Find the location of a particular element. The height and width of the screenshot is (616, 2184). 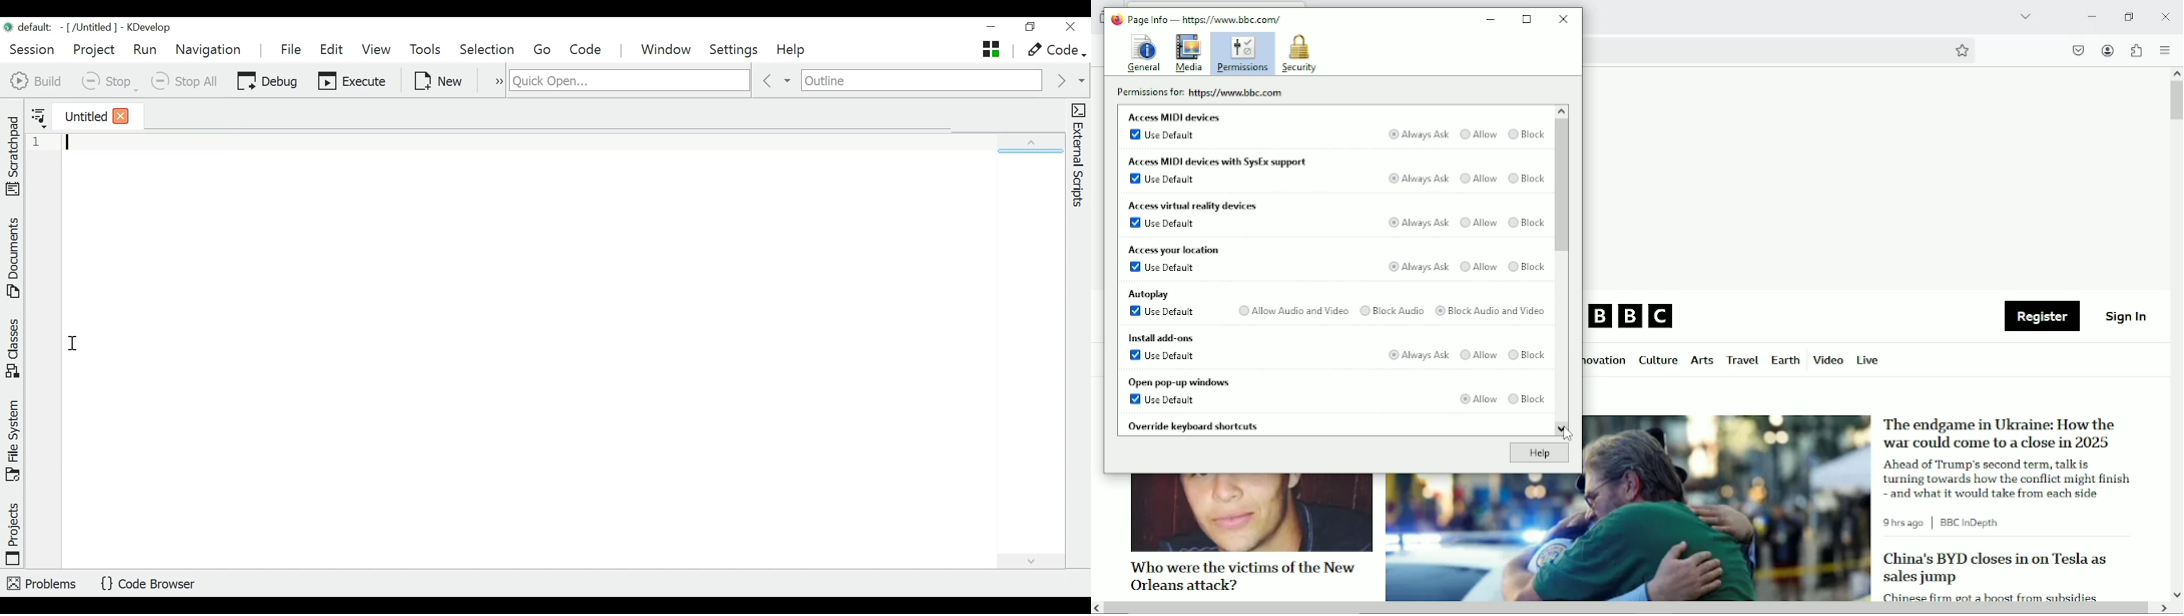

Allow is located at coordinates (1478, 355).